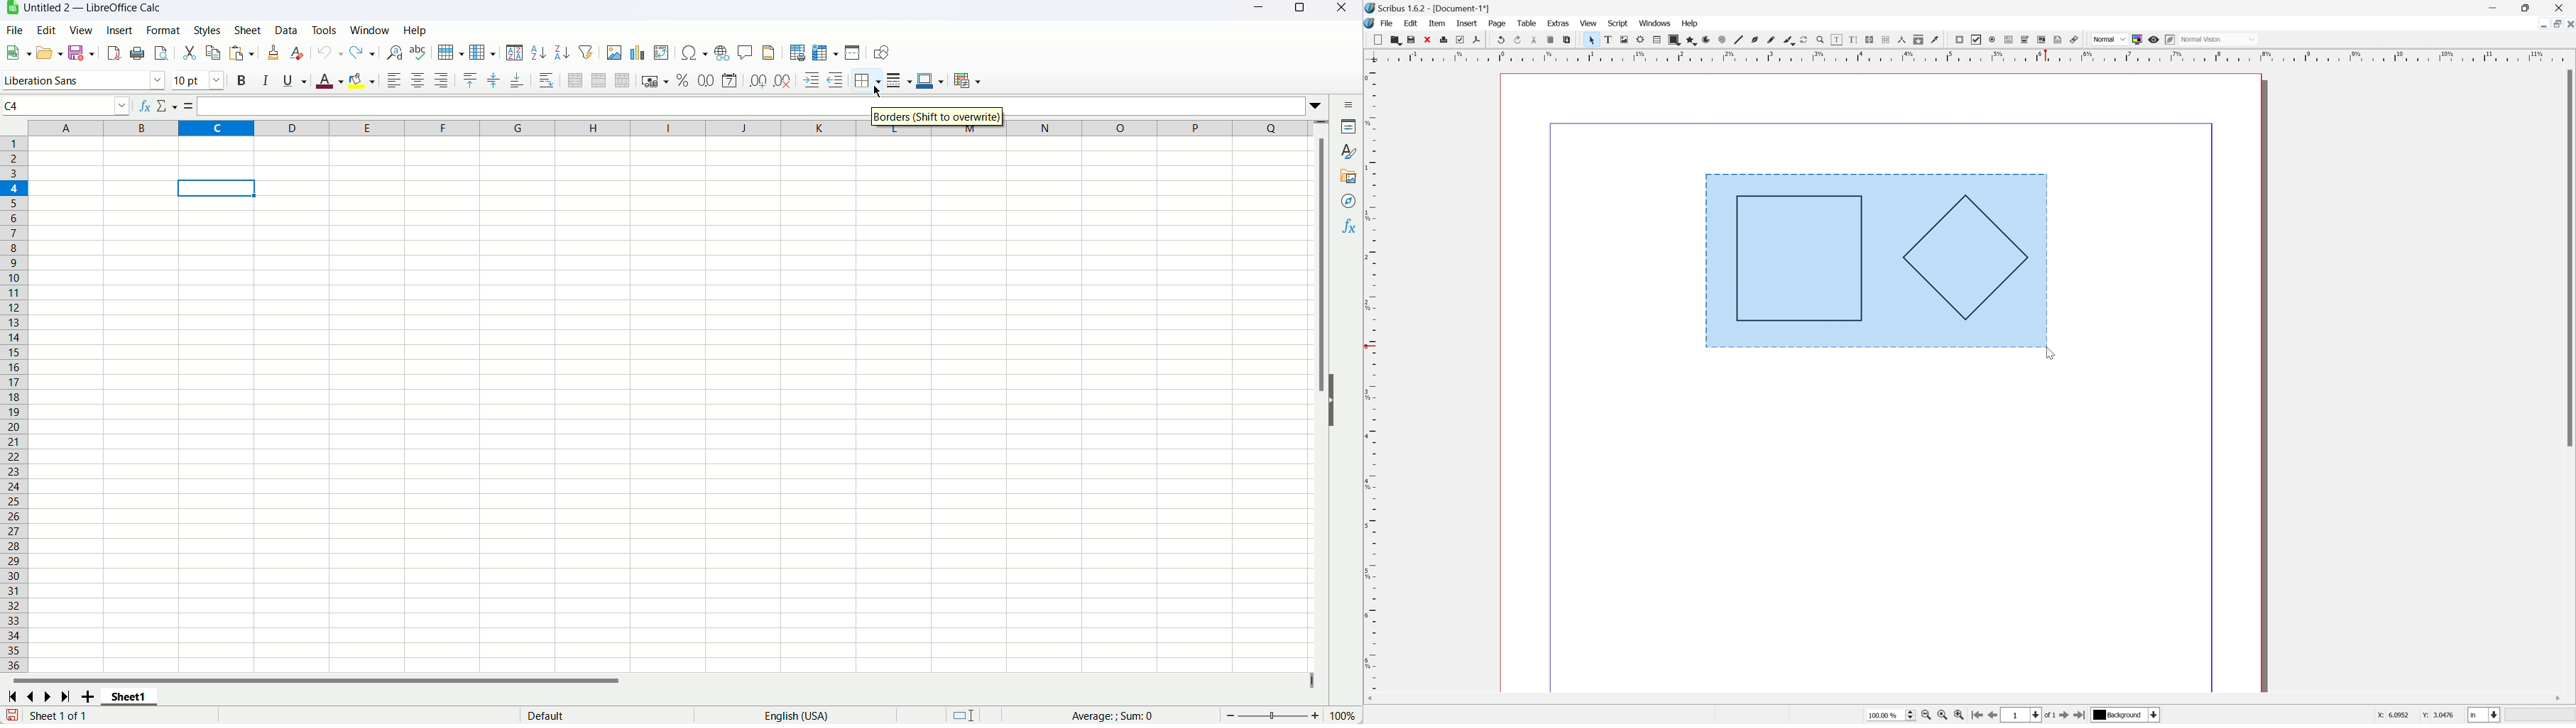 The height and width of the screenshot is (728, 2576). What do you see at coordinates (1350, 225) in the screenshot?
I see `Functions` at bounding box center [1350, 225].